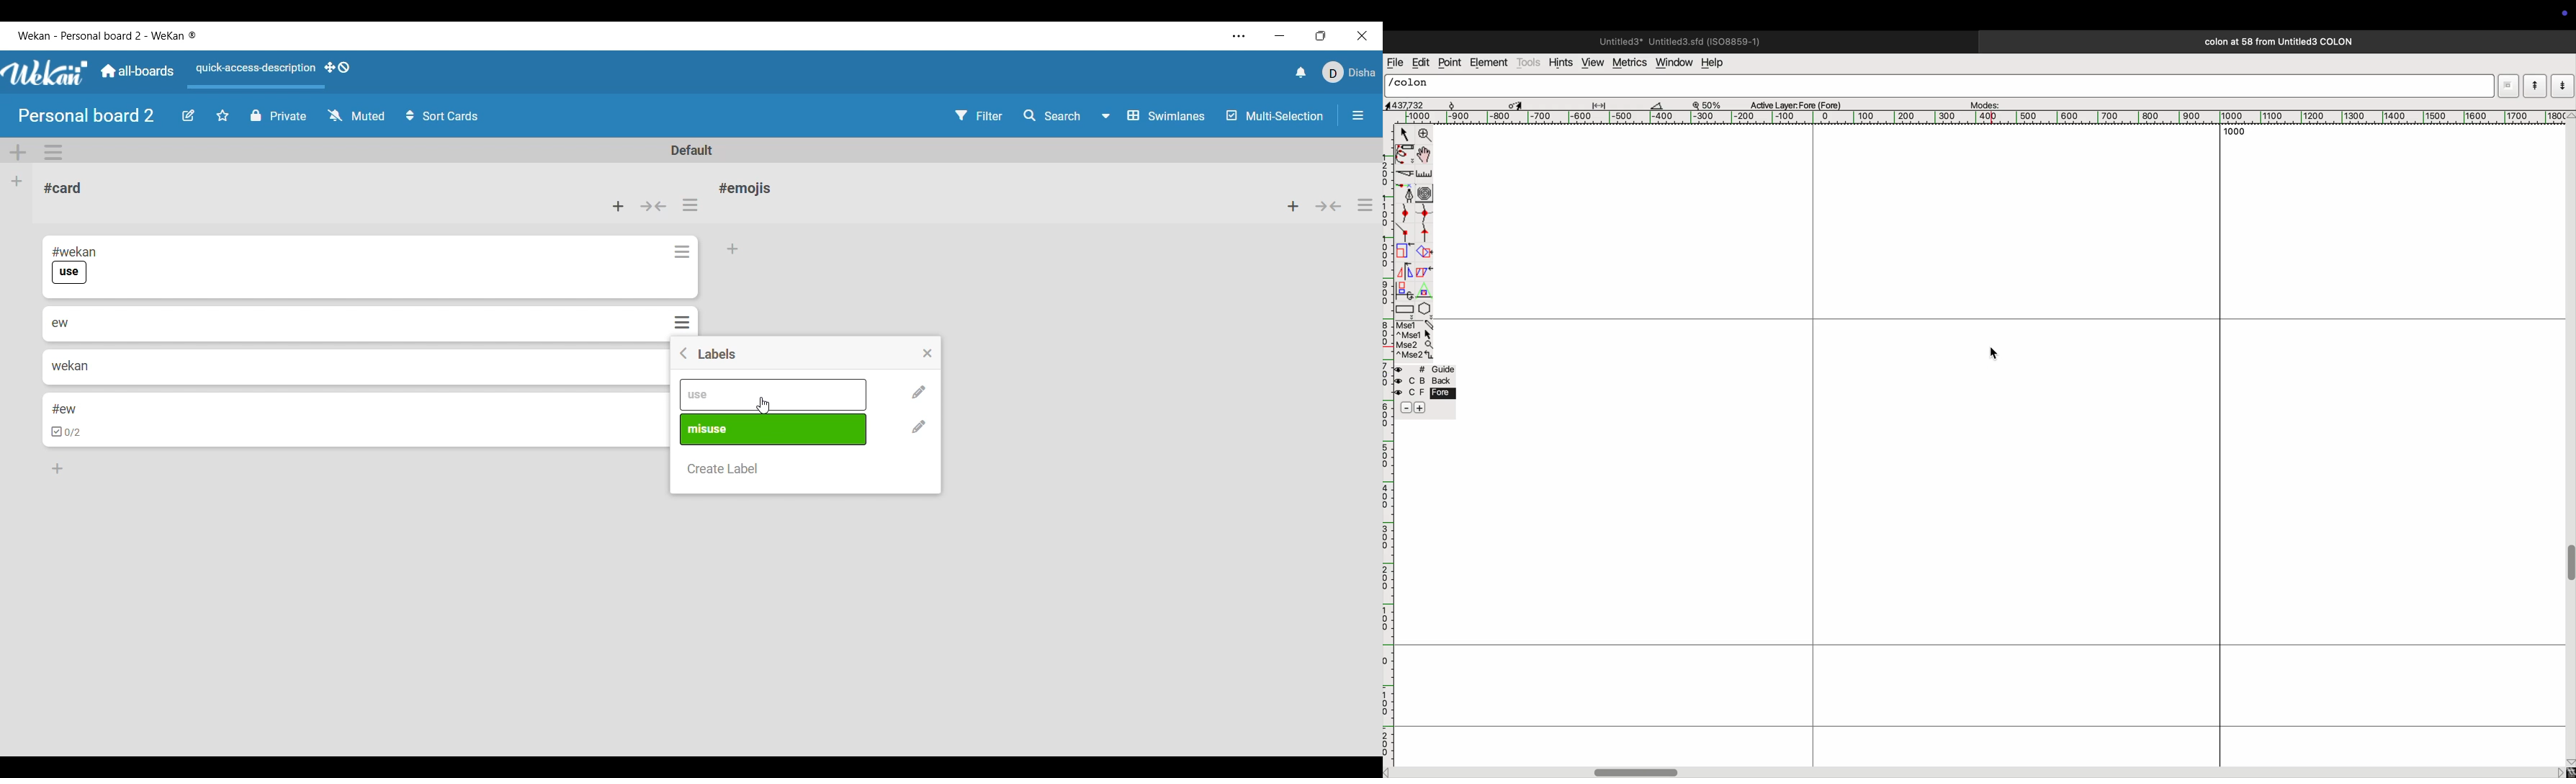 The width and height of the screenshot is (2576, 784). What do you see at coordinates (1329, 206) in the screenshot?
I see `Collapse` at bounding box center [1329, 206].